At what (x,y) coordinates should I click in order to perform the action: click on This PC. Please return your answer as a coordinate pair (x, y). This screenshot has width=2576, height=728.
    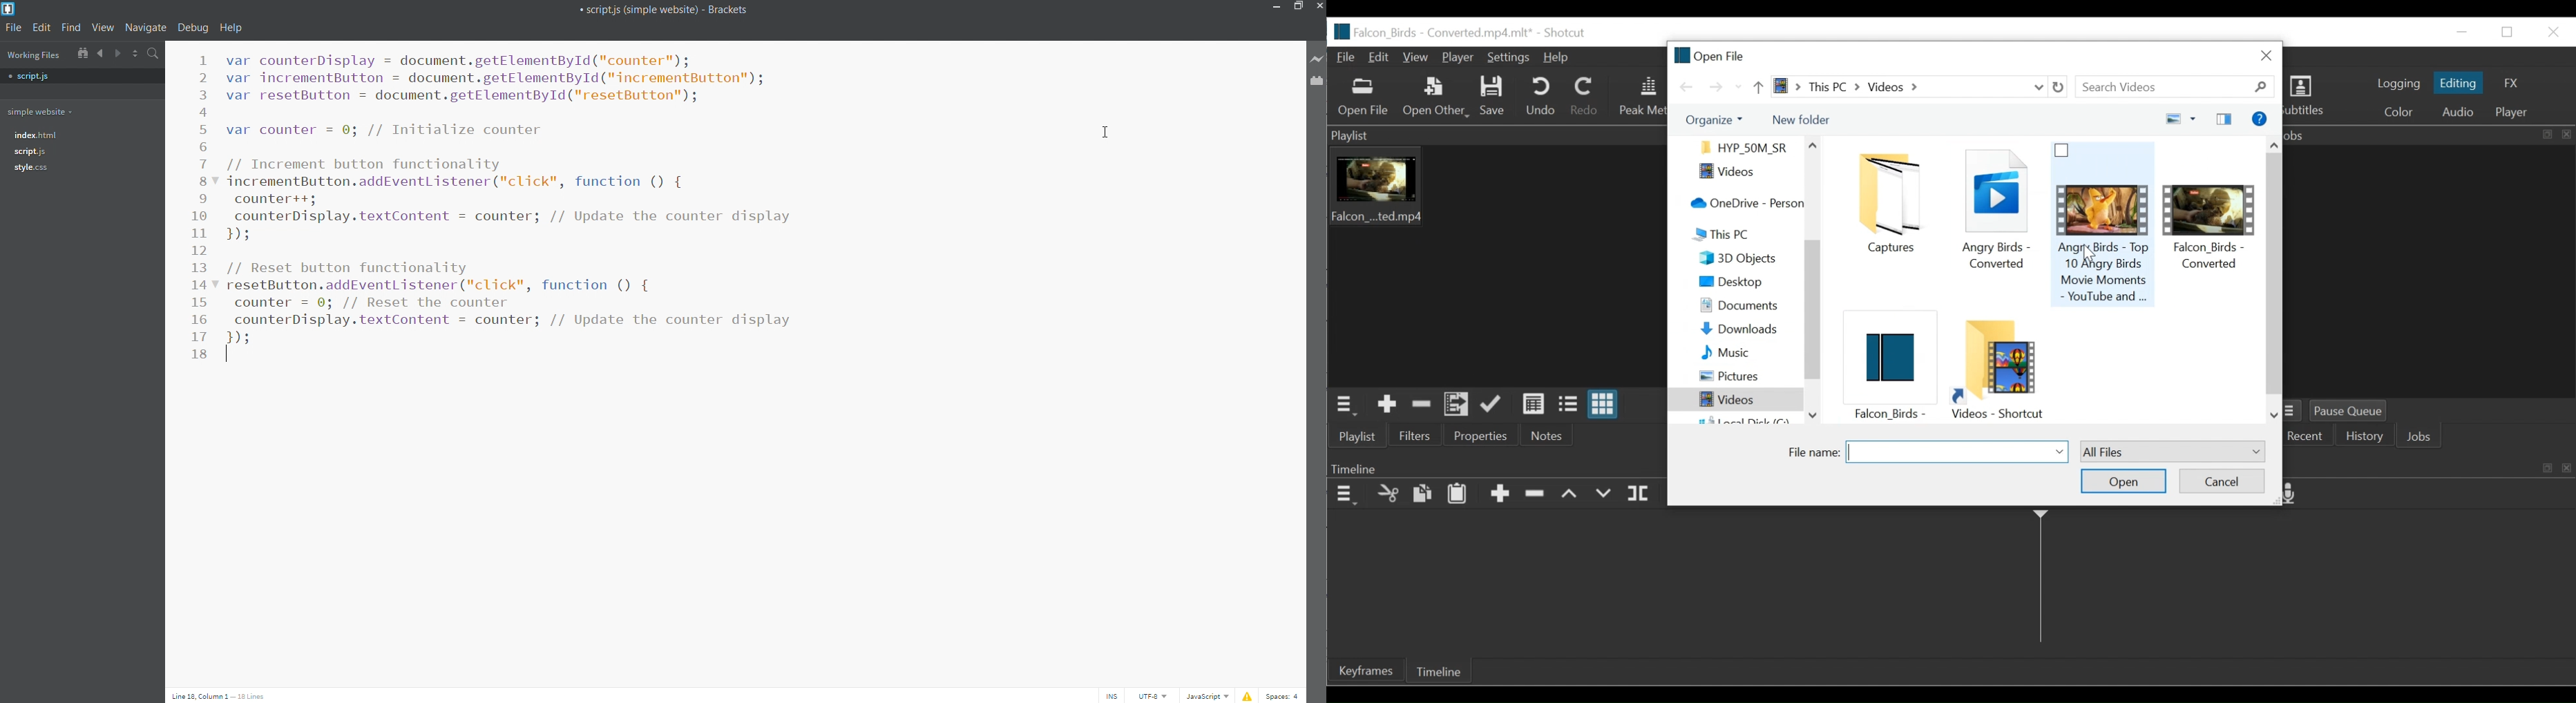
    Looking at the image, I should click on (1748, 233).